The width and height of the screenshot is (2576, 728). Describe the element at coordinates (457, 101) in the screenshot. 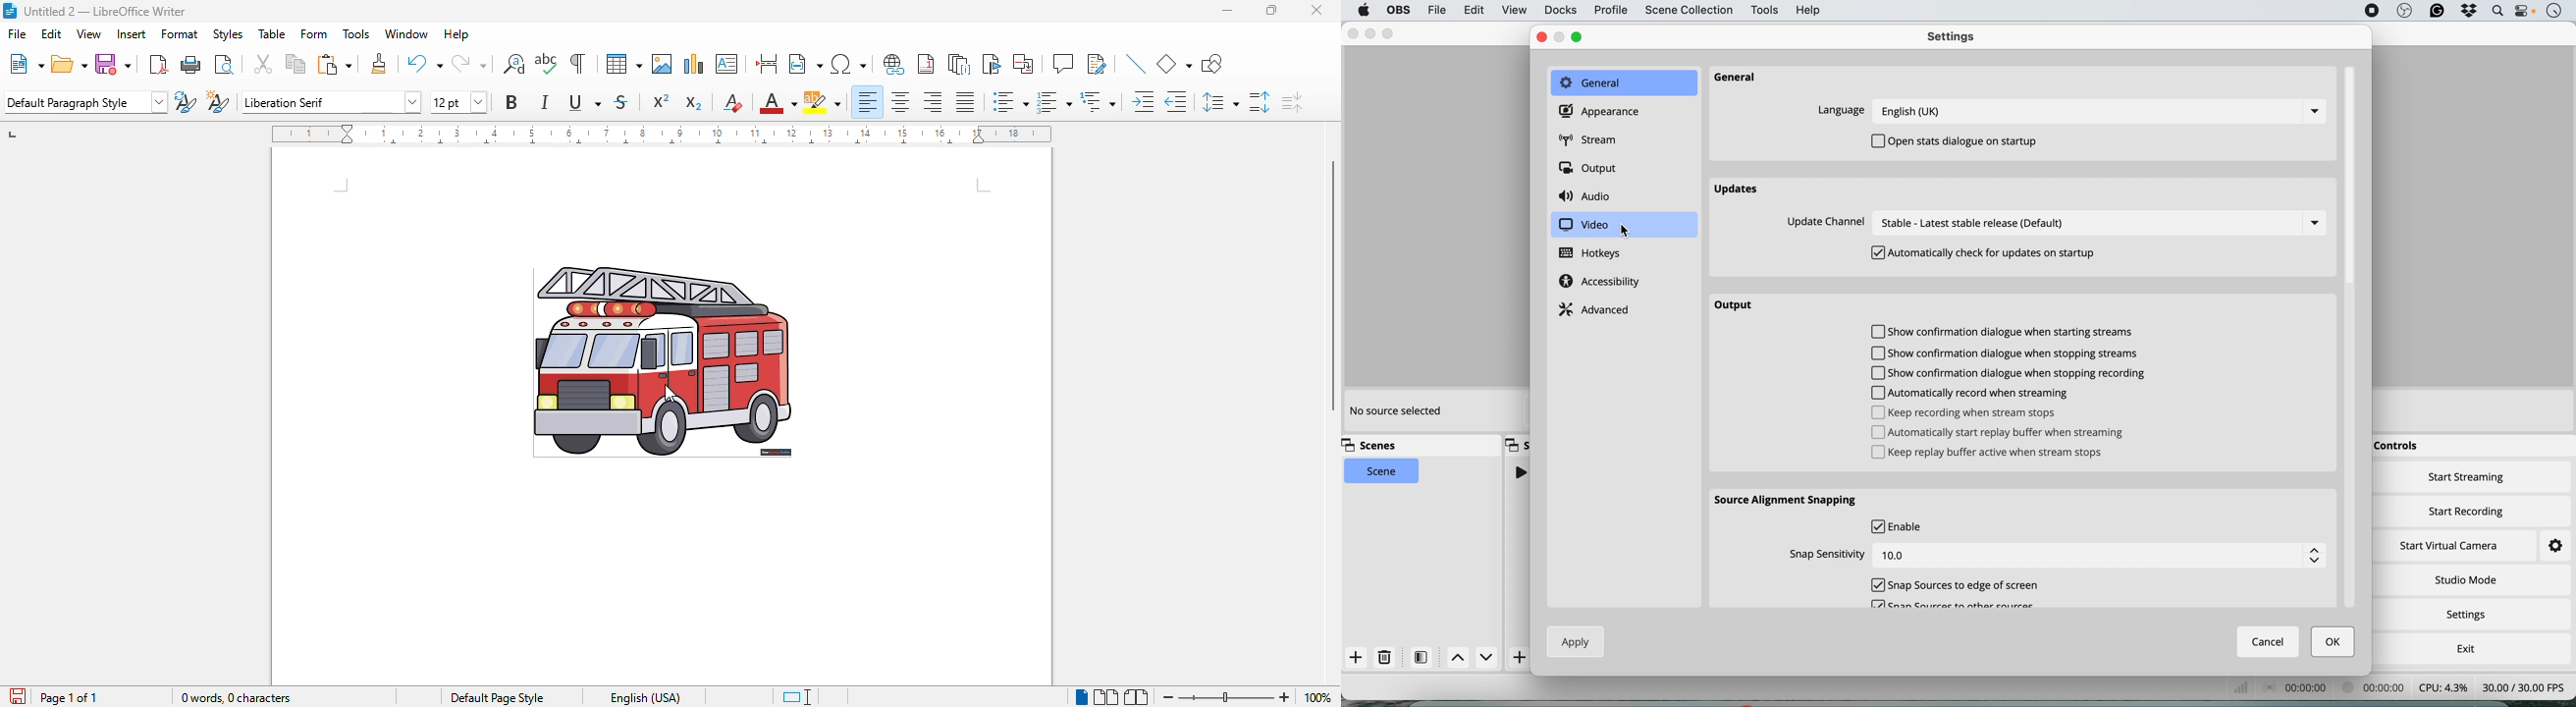

I see `font size` at that location.